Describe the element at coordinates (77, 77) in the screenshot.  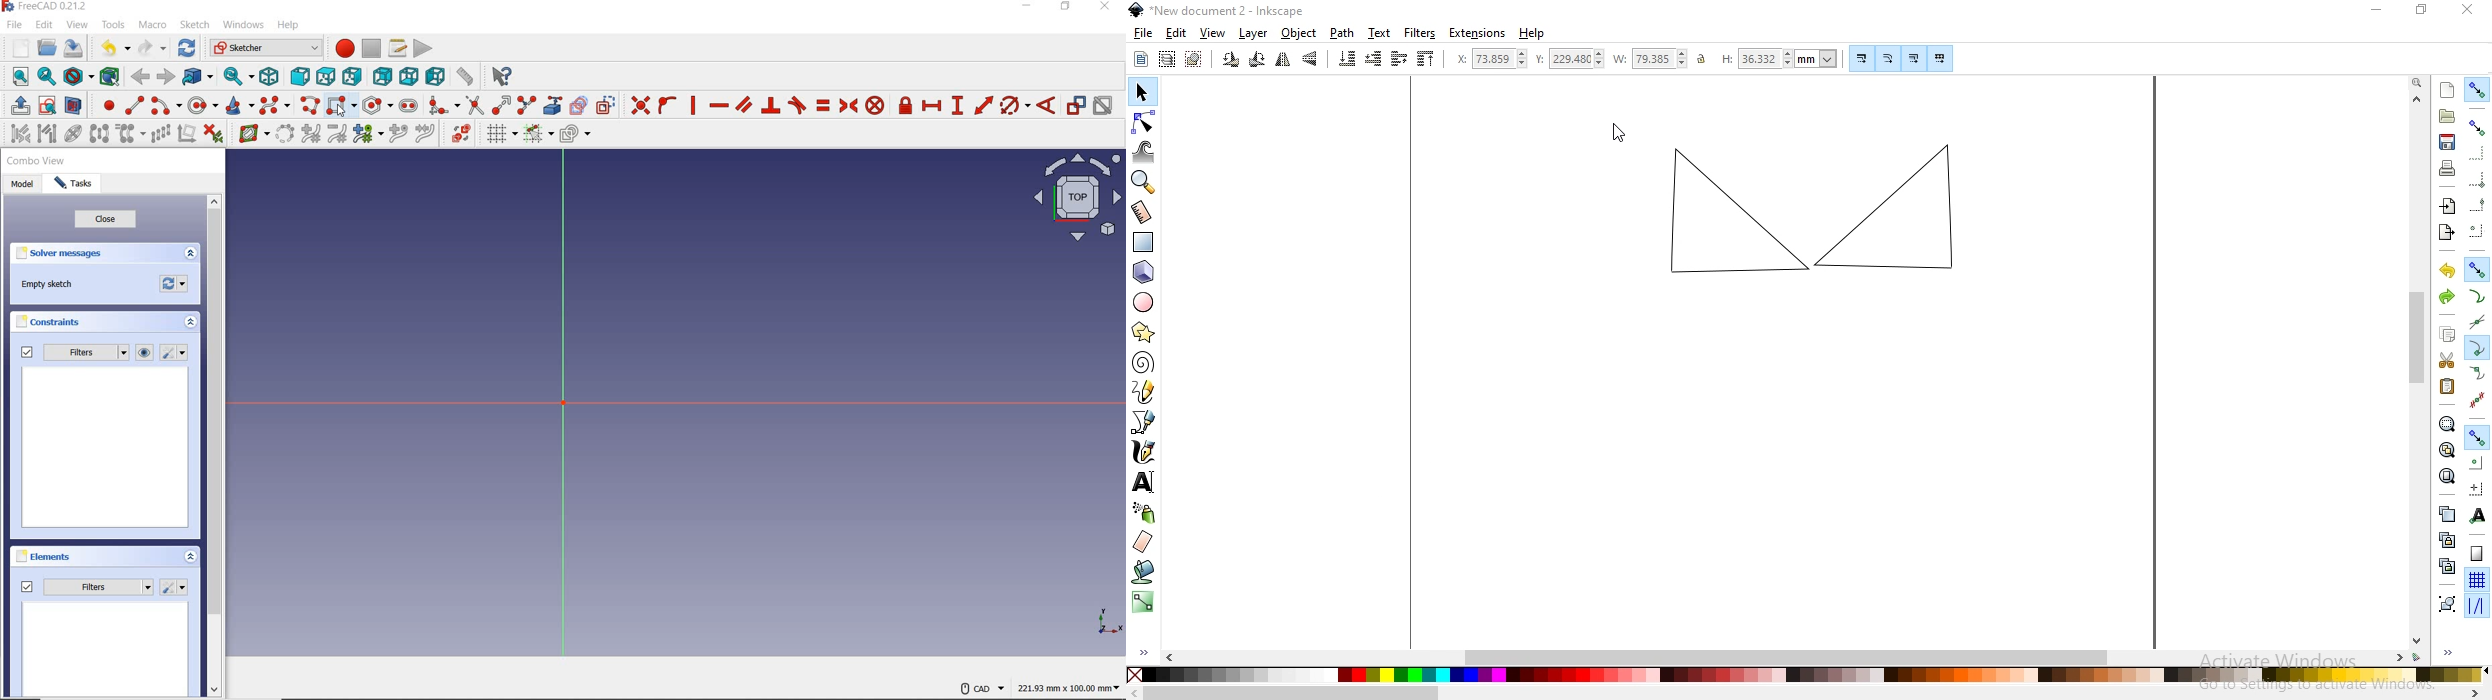
I see `draw style` at that location.